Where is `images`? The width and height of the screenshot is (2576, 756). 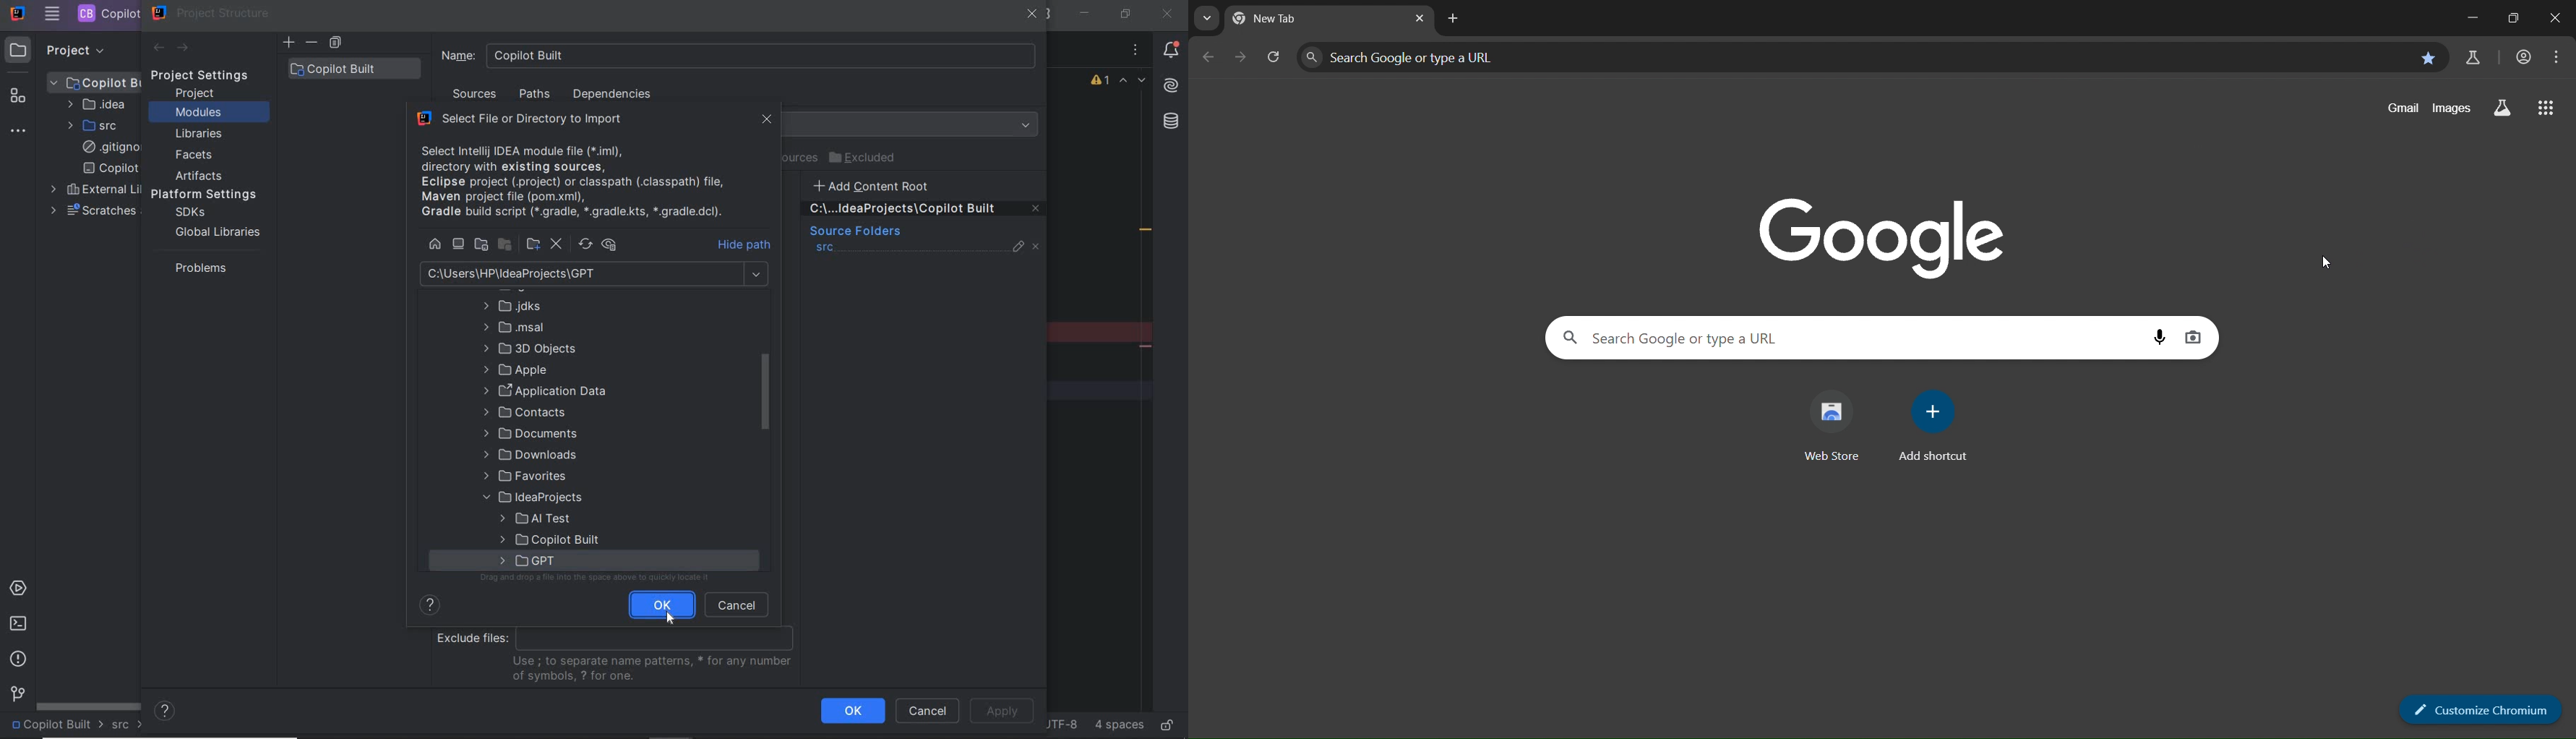
images is located at coordinates (2452, 108).